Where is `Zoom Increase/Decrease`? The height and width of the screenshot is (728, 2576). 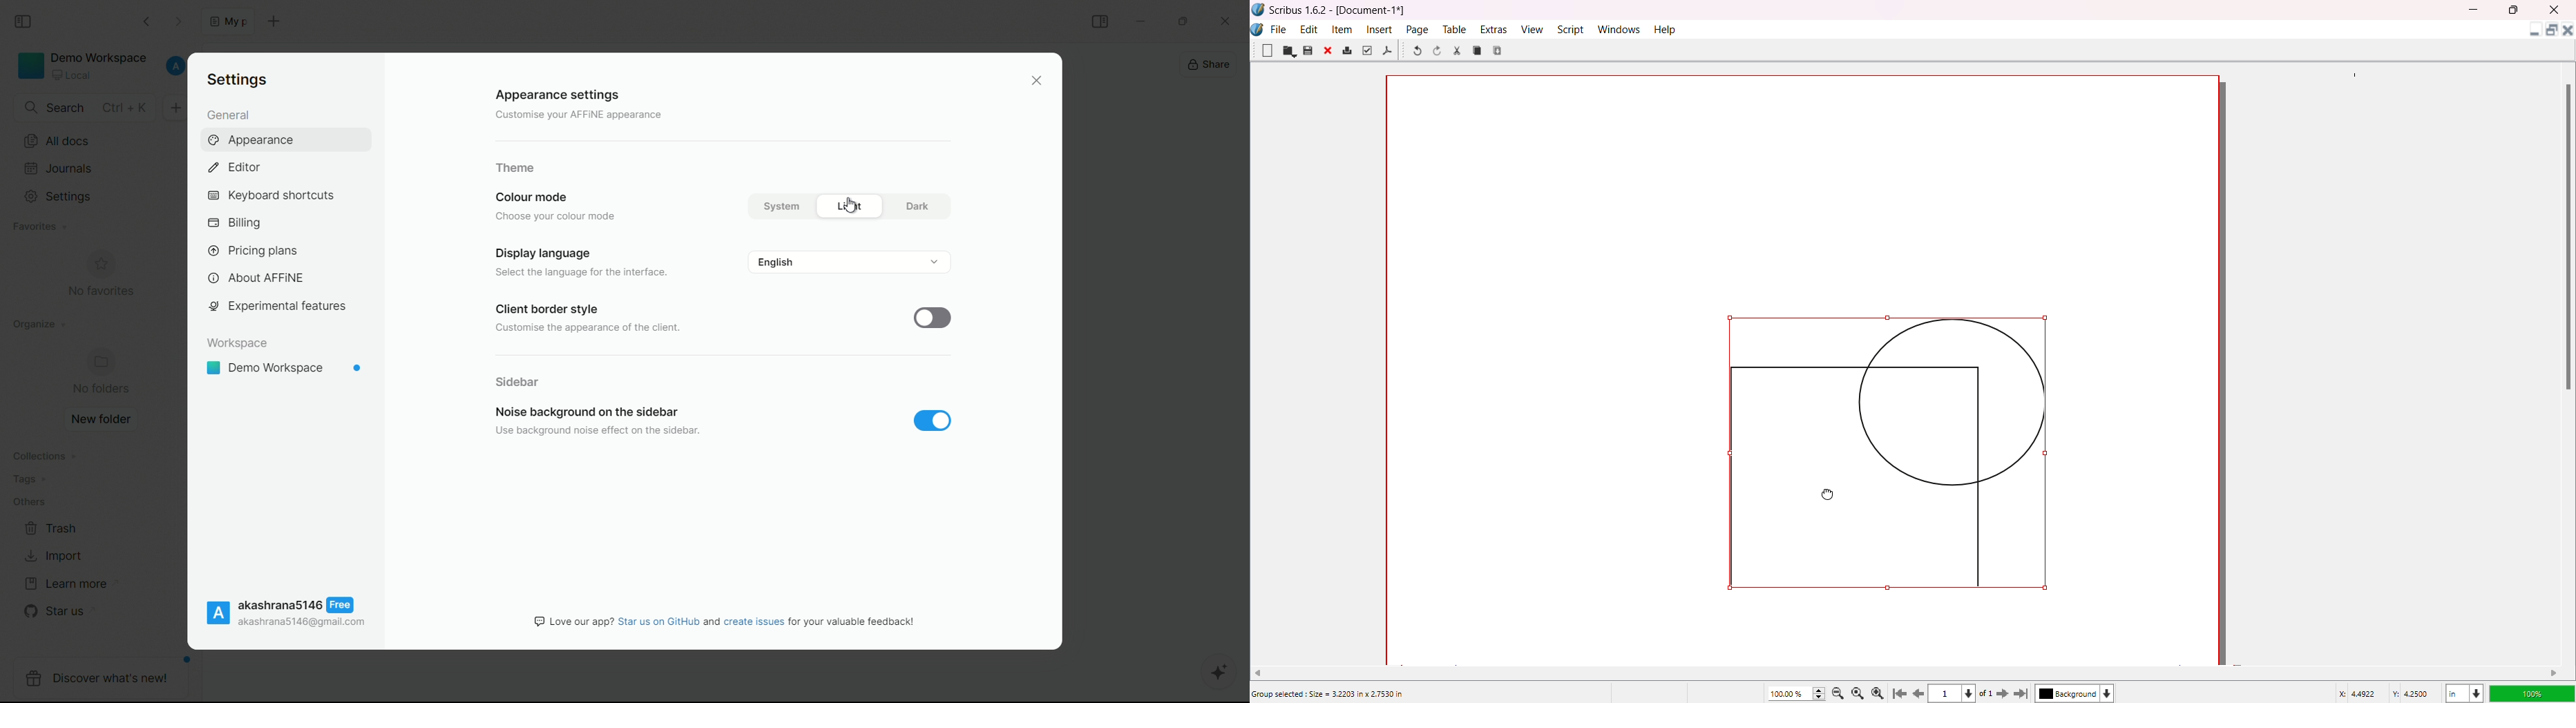 Zoom Increase/Decrease is located at coordinates (1821, 691).